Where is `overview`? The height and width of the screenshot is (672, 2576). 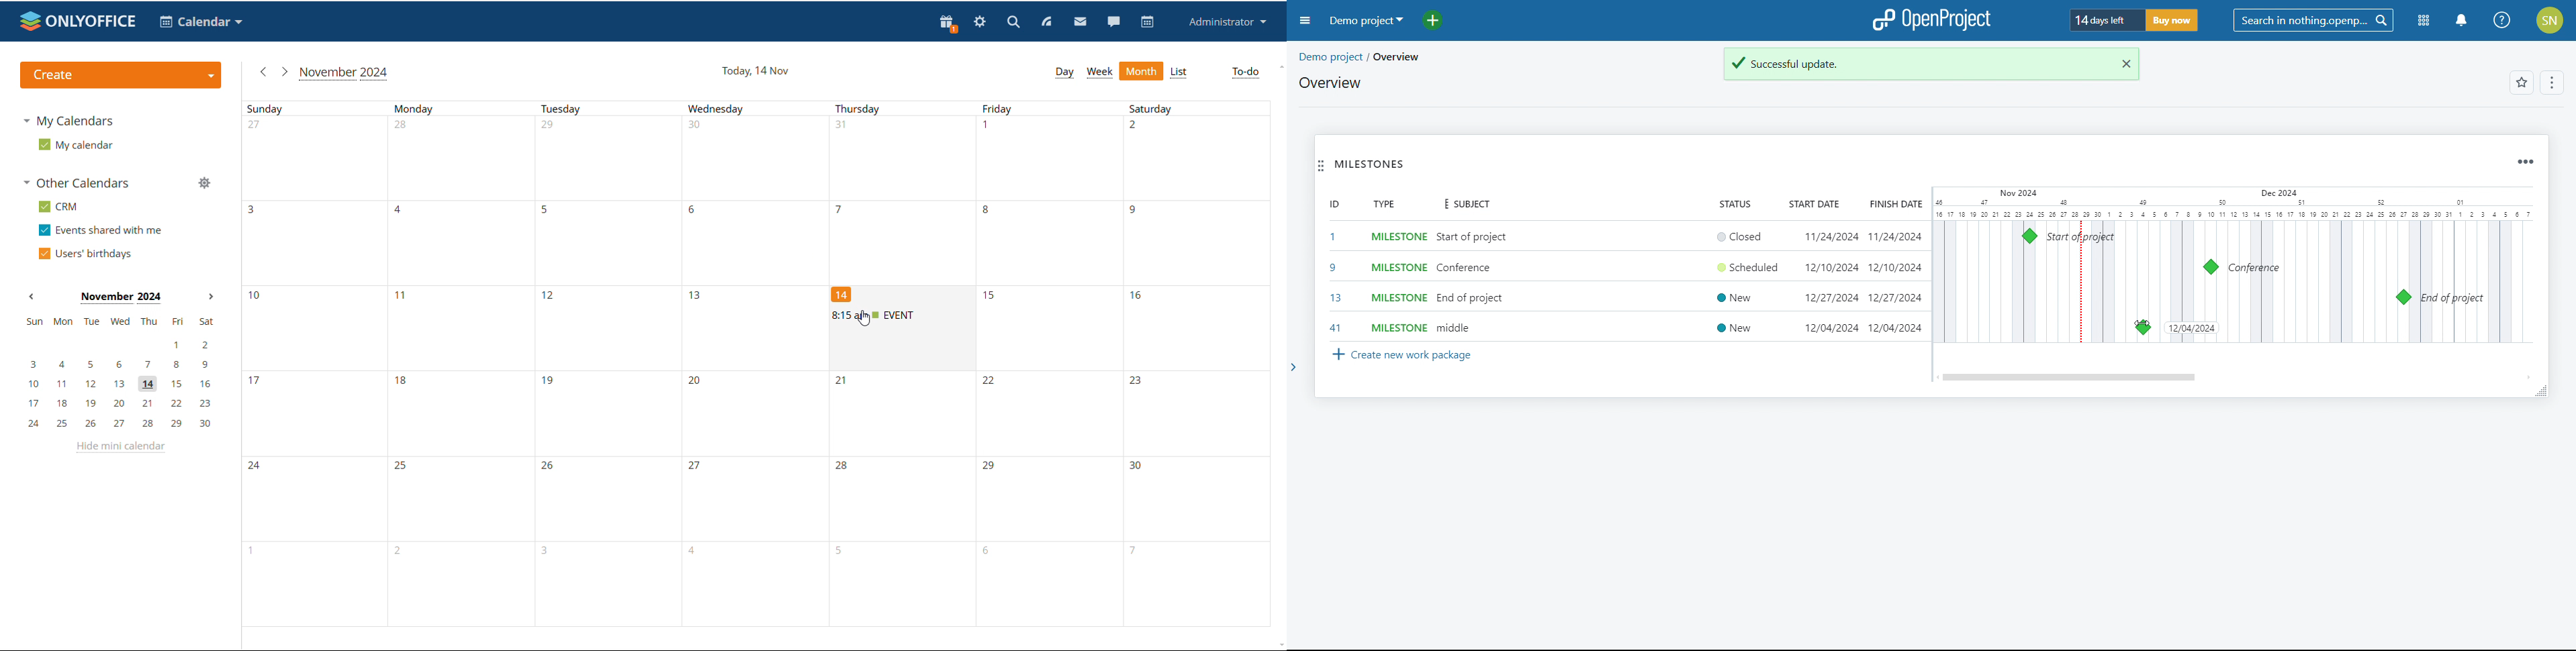
overview is located at coordinates (1331, 83).